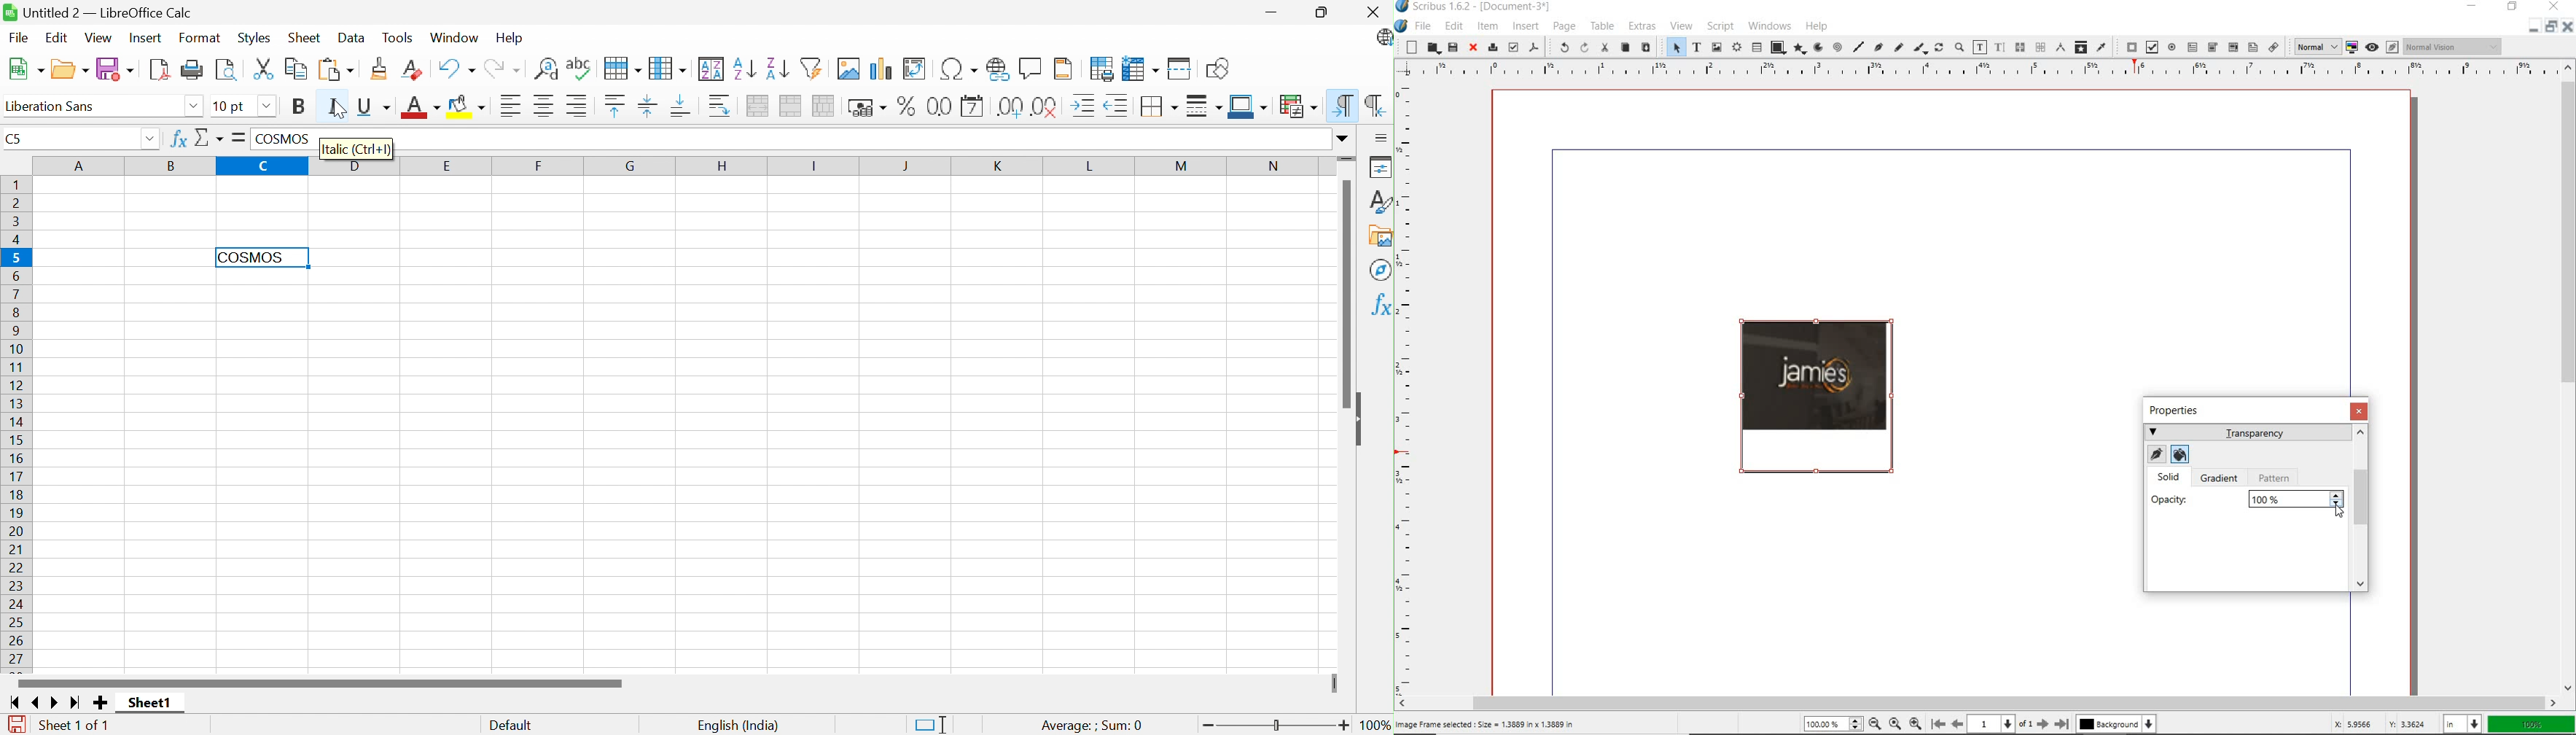  I want to click on edit contents of frame, so click(1979, 46).